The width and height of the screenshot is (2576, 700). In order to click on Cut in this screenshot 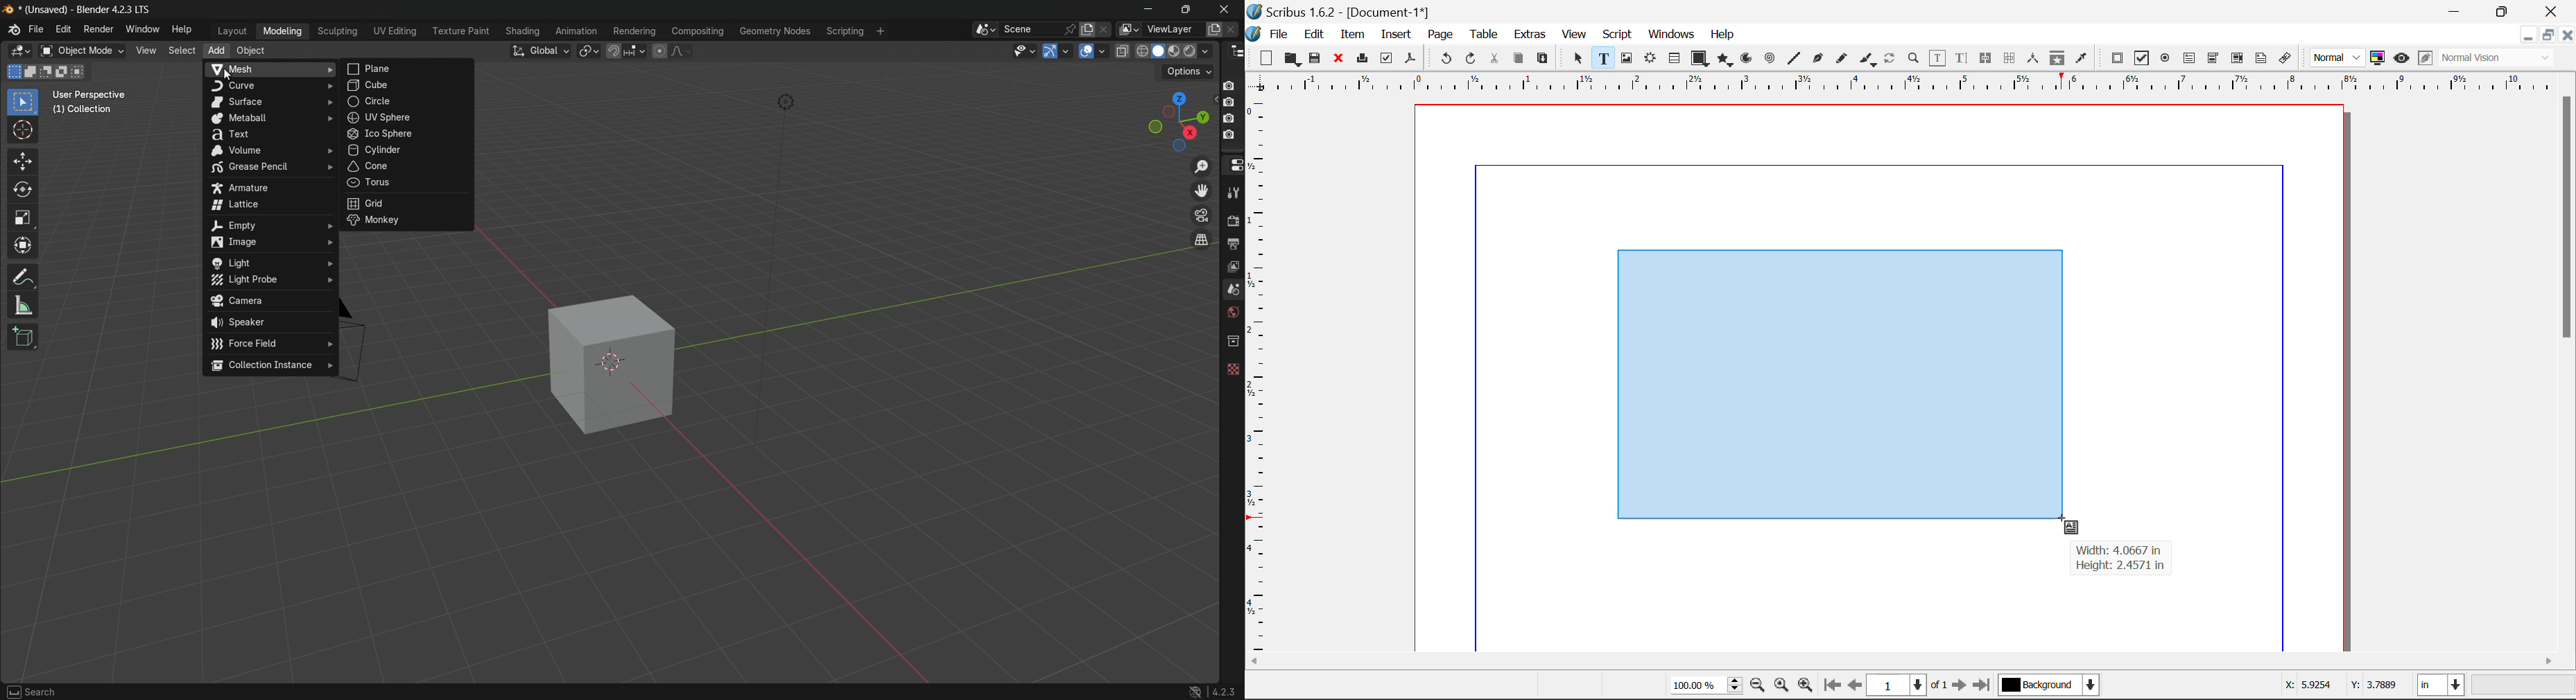, I will do `click(1496, 58)`.